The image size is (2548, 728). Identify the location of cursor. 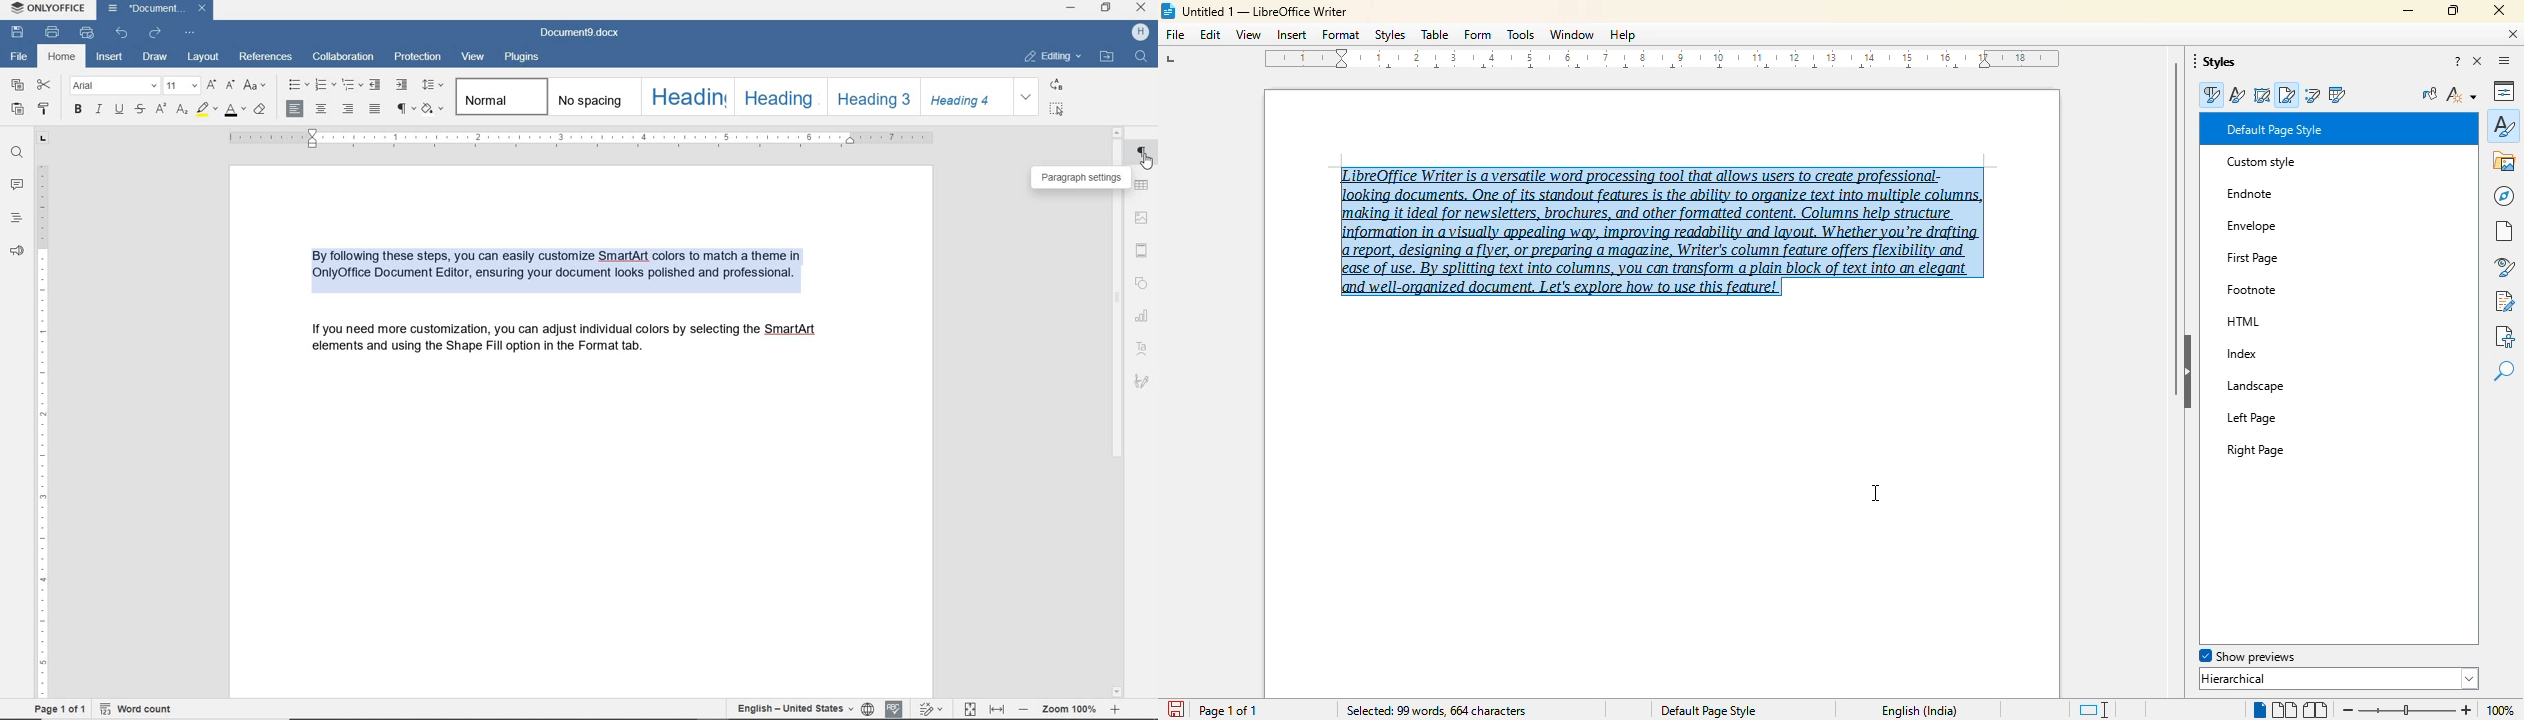
(1149, 161).